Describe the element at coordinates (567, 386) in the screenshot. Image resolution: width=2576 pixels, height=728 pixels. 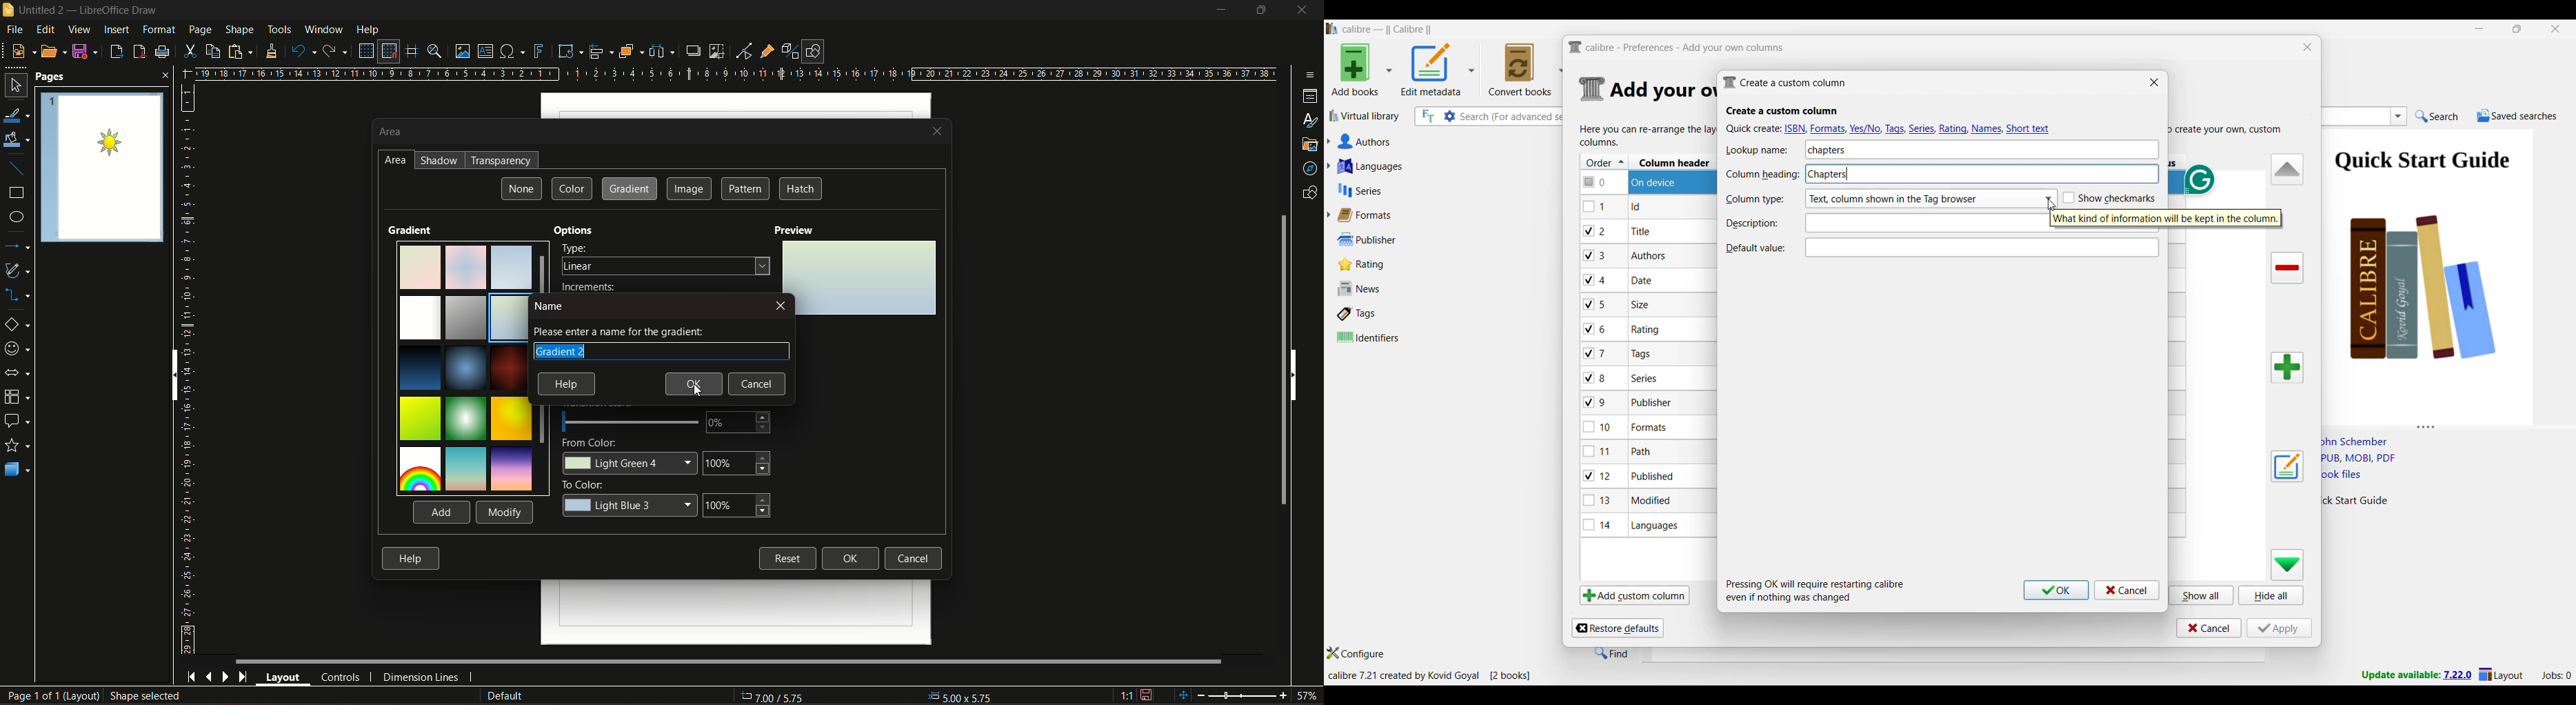
I see `help` at that location.